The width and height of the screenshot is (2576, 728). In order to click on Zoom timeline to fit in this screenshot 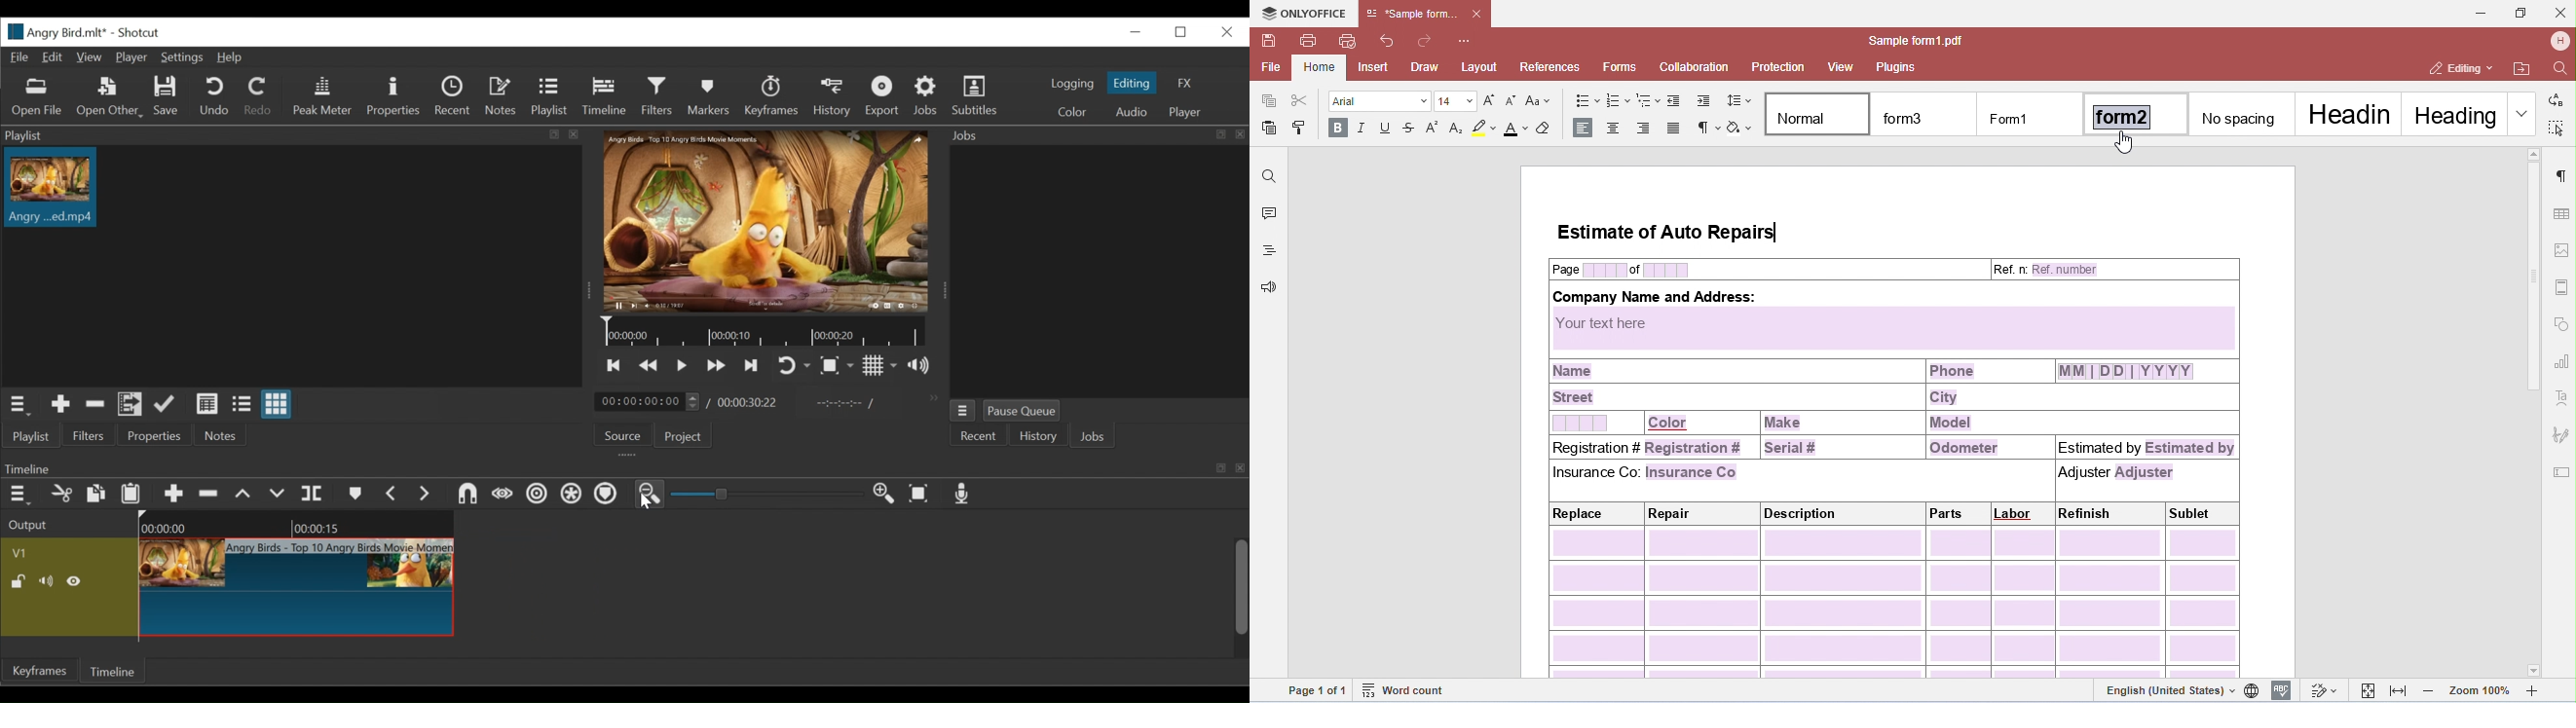, I will do `click(921, 494)`.